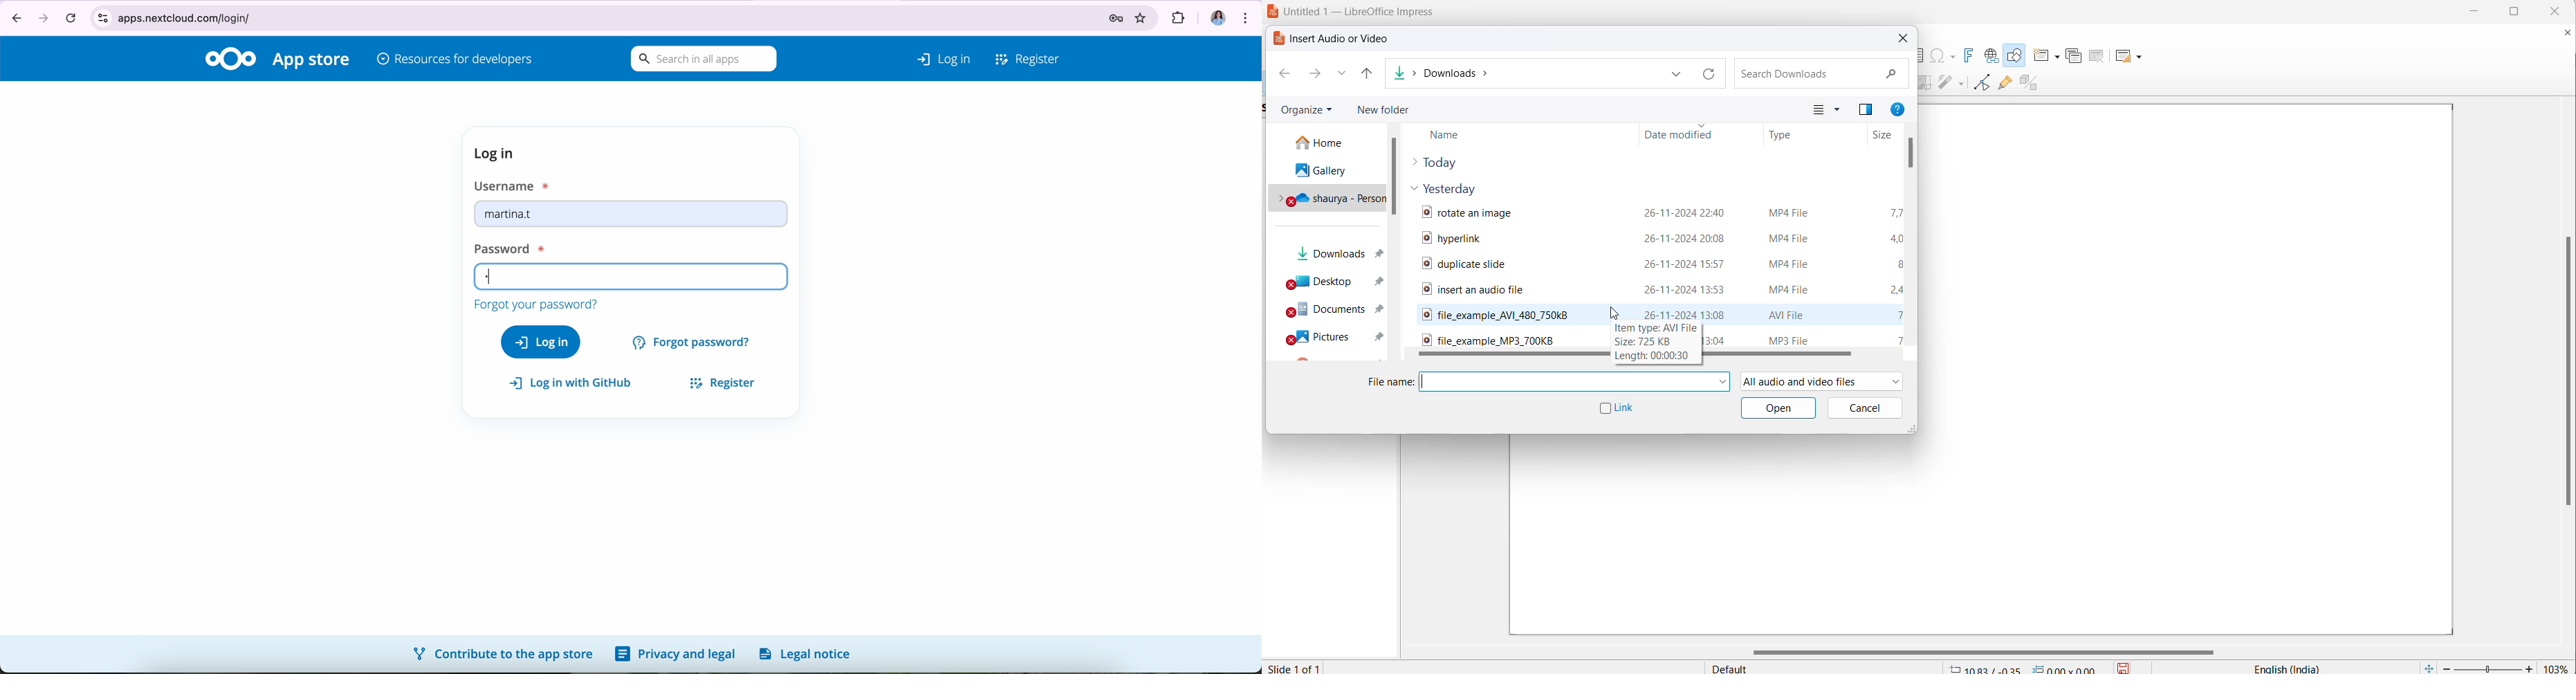 Image resolution: width=2576 pixels, height=700 pixels. What do you see at coordinates (557, 17) in the screenshot?
I see `apps.nextcloud.com` at bounding box center [557, 17].